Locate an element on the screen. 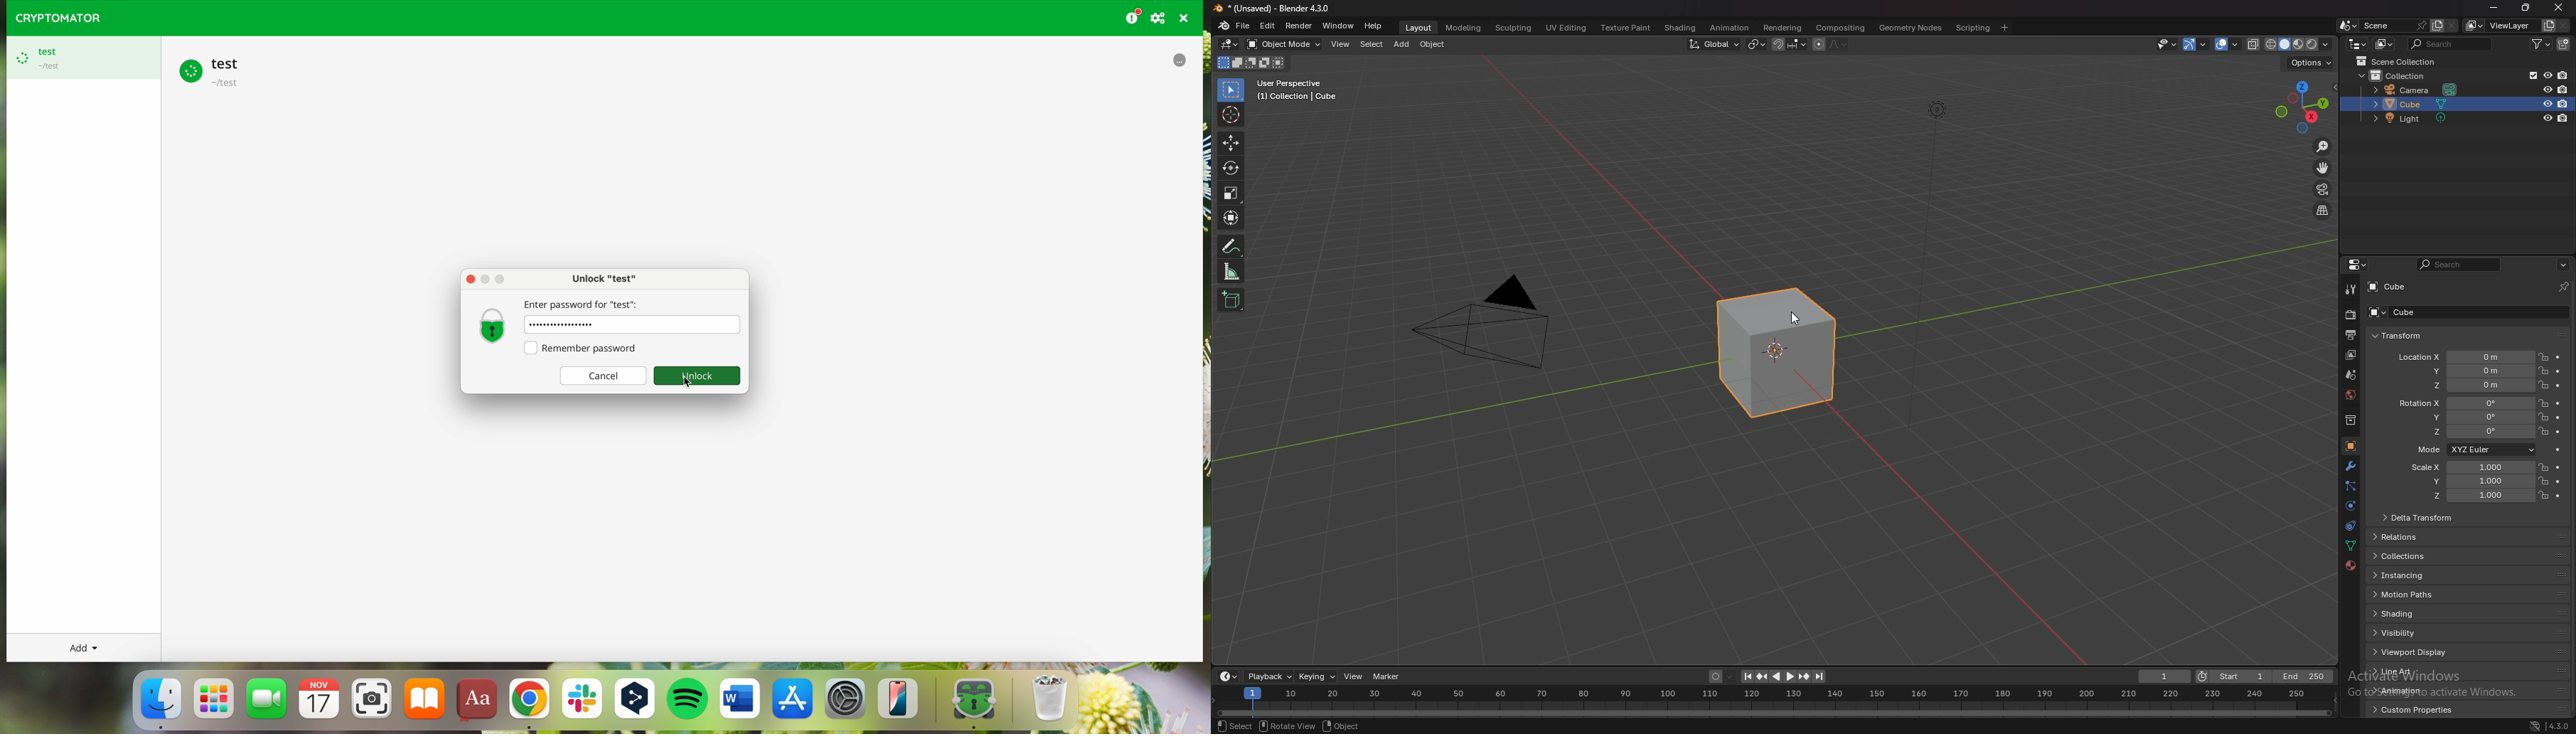 This screenshot has height=756, width=2576. Finder is located at coordinates (160, 701).